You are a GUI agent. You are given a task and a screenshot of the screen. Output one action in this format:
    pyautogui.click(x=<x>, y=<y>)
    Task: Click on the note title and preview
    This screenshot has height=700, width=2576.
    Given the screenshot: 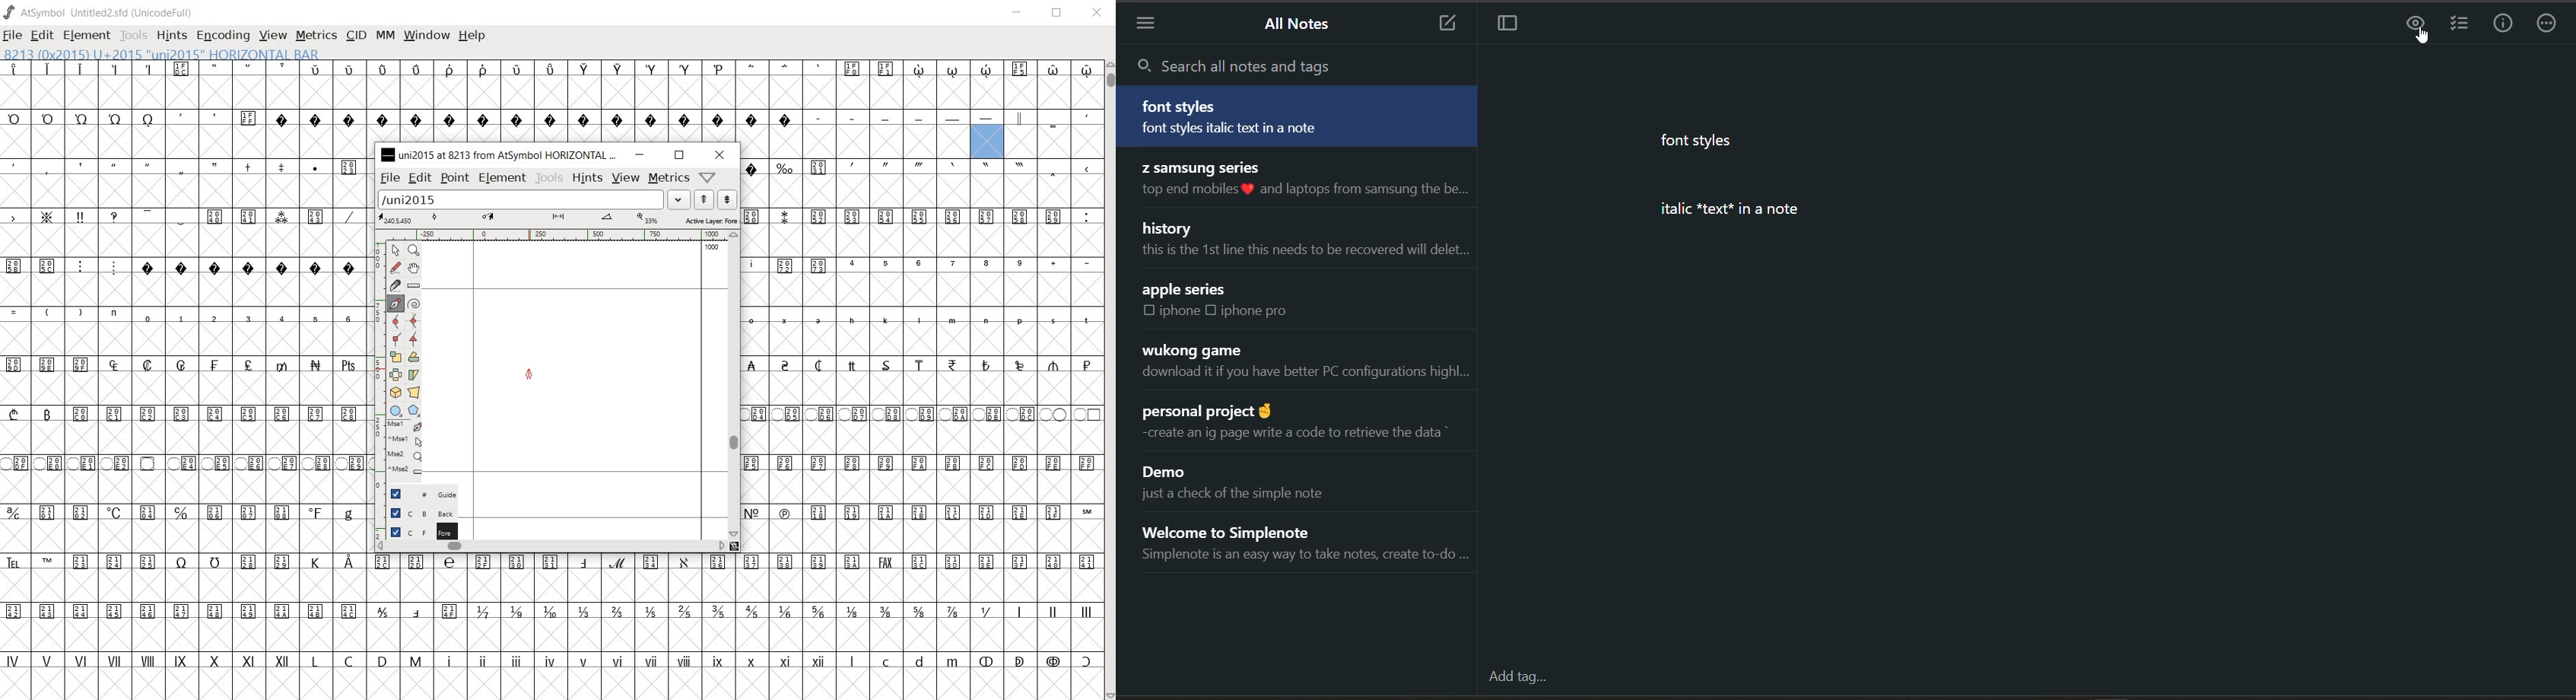 What is the action you would take?
    pyautogui.click(x=1303, y=182)
    